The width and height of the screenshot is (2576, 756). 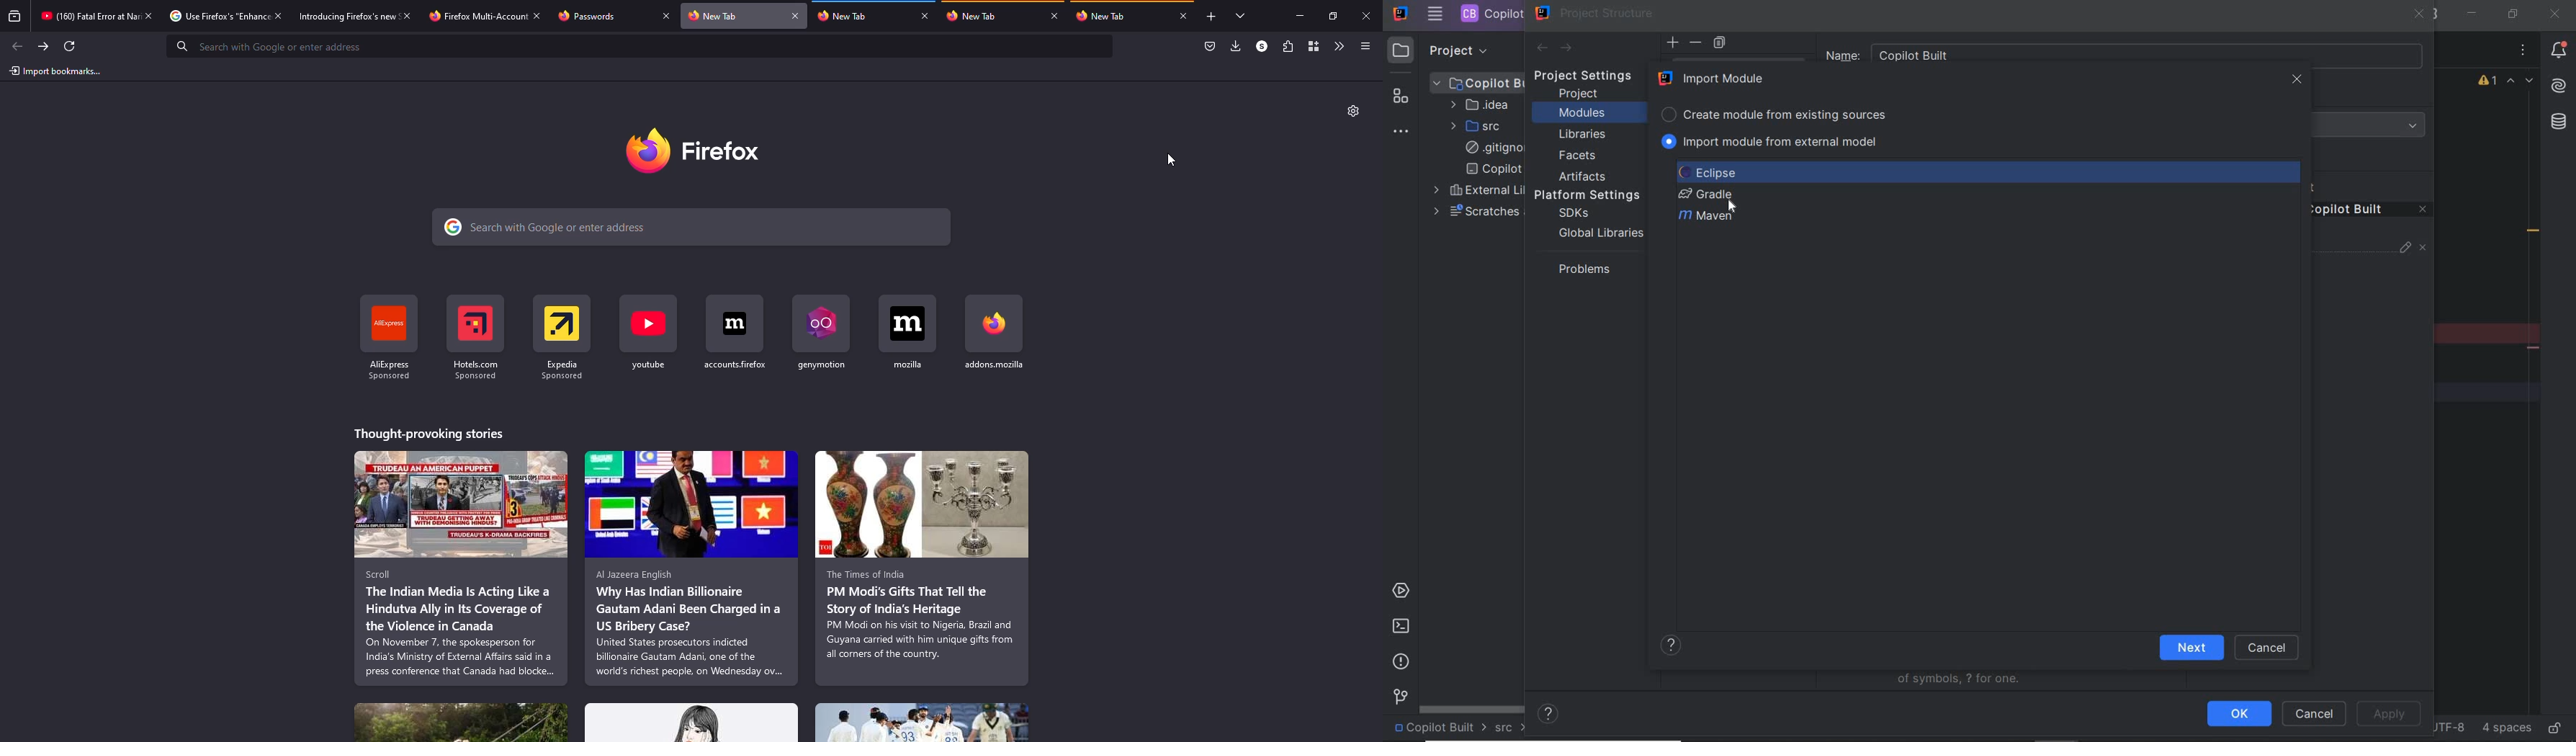 What do you see at coordinates (601, 15) in the screenshot?
I see `tab` at bounding box center [601, 15].